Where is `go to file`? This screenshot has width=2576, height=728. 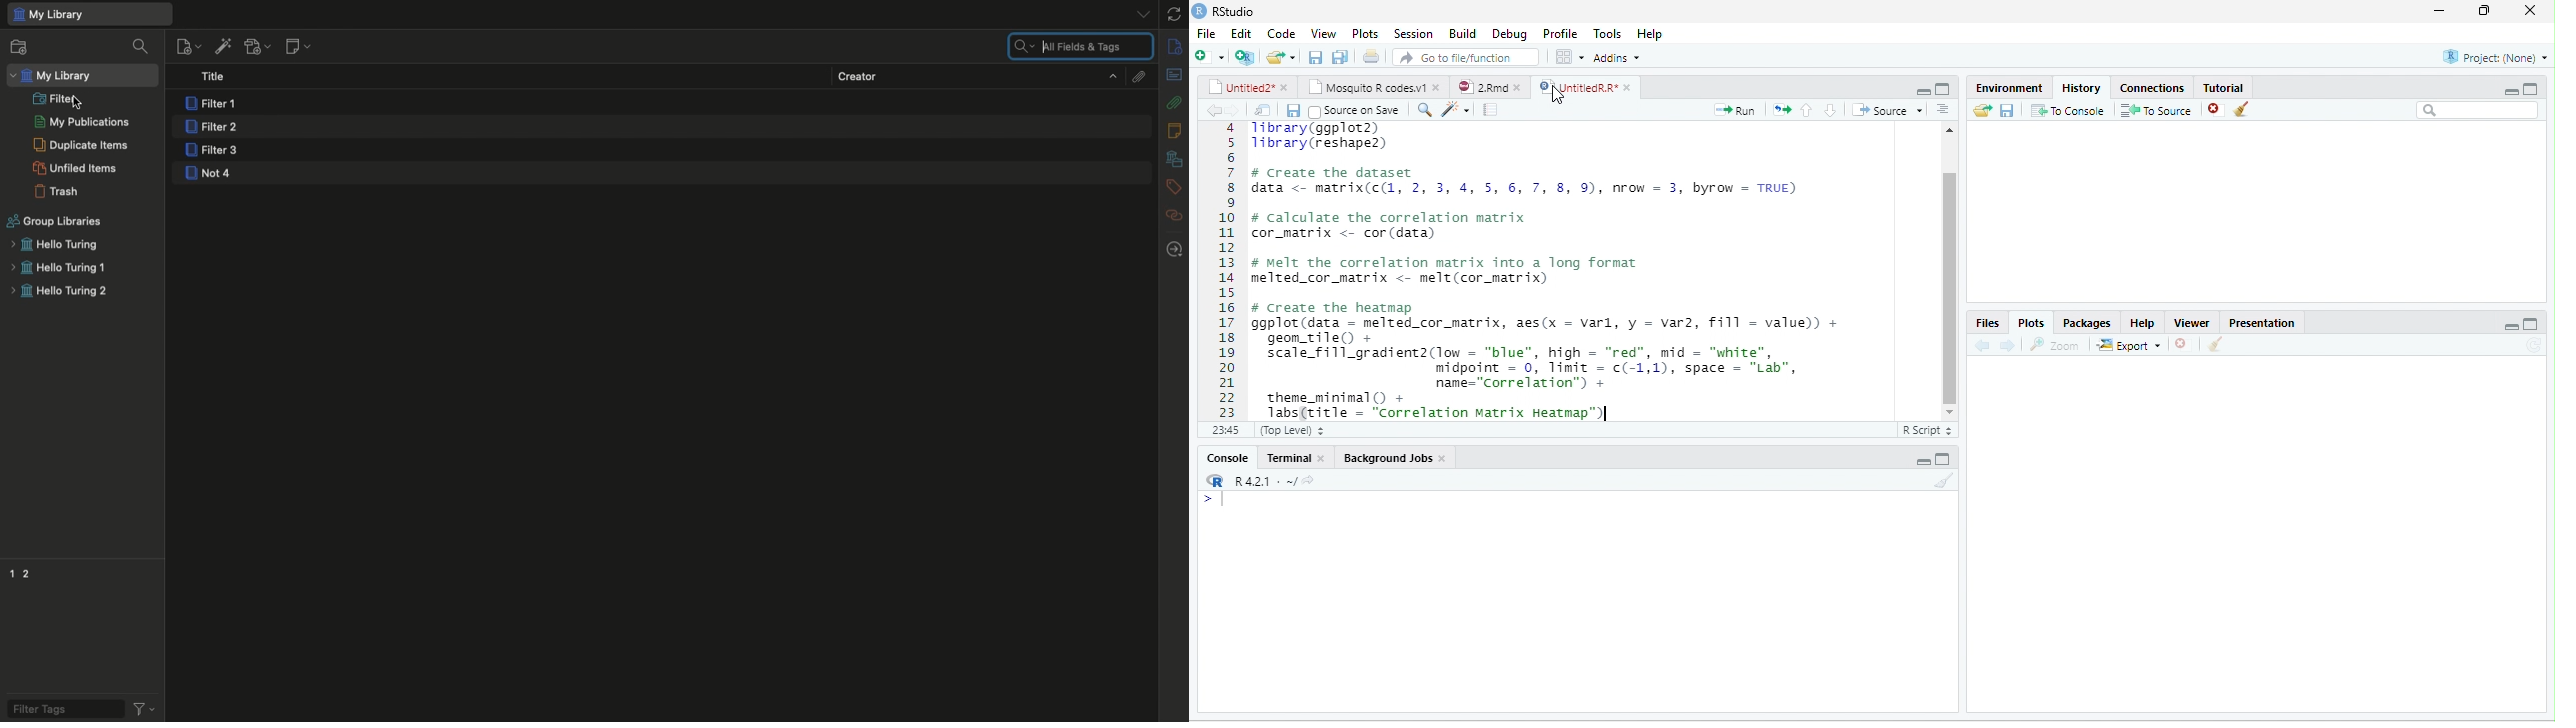
go to file is located at coordinates (1467, 56).